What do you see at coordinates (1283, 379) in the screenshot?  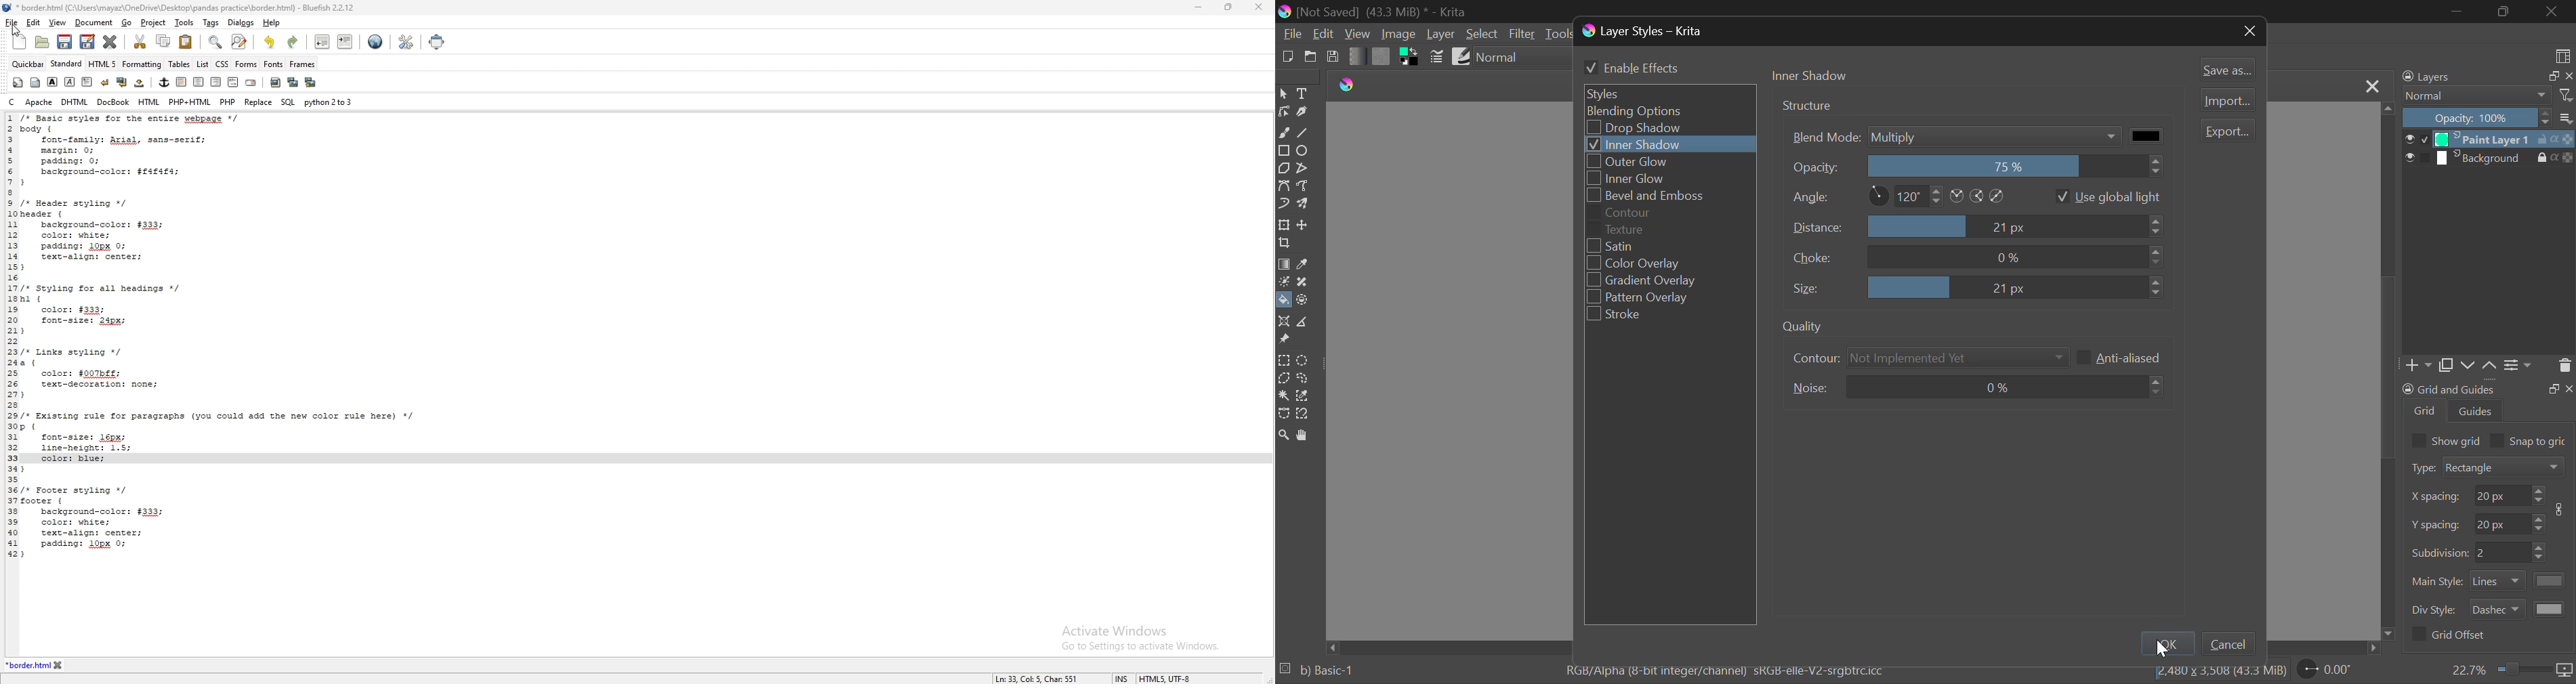 I see `Polygon Selection` at bounding box center [1283, 379].